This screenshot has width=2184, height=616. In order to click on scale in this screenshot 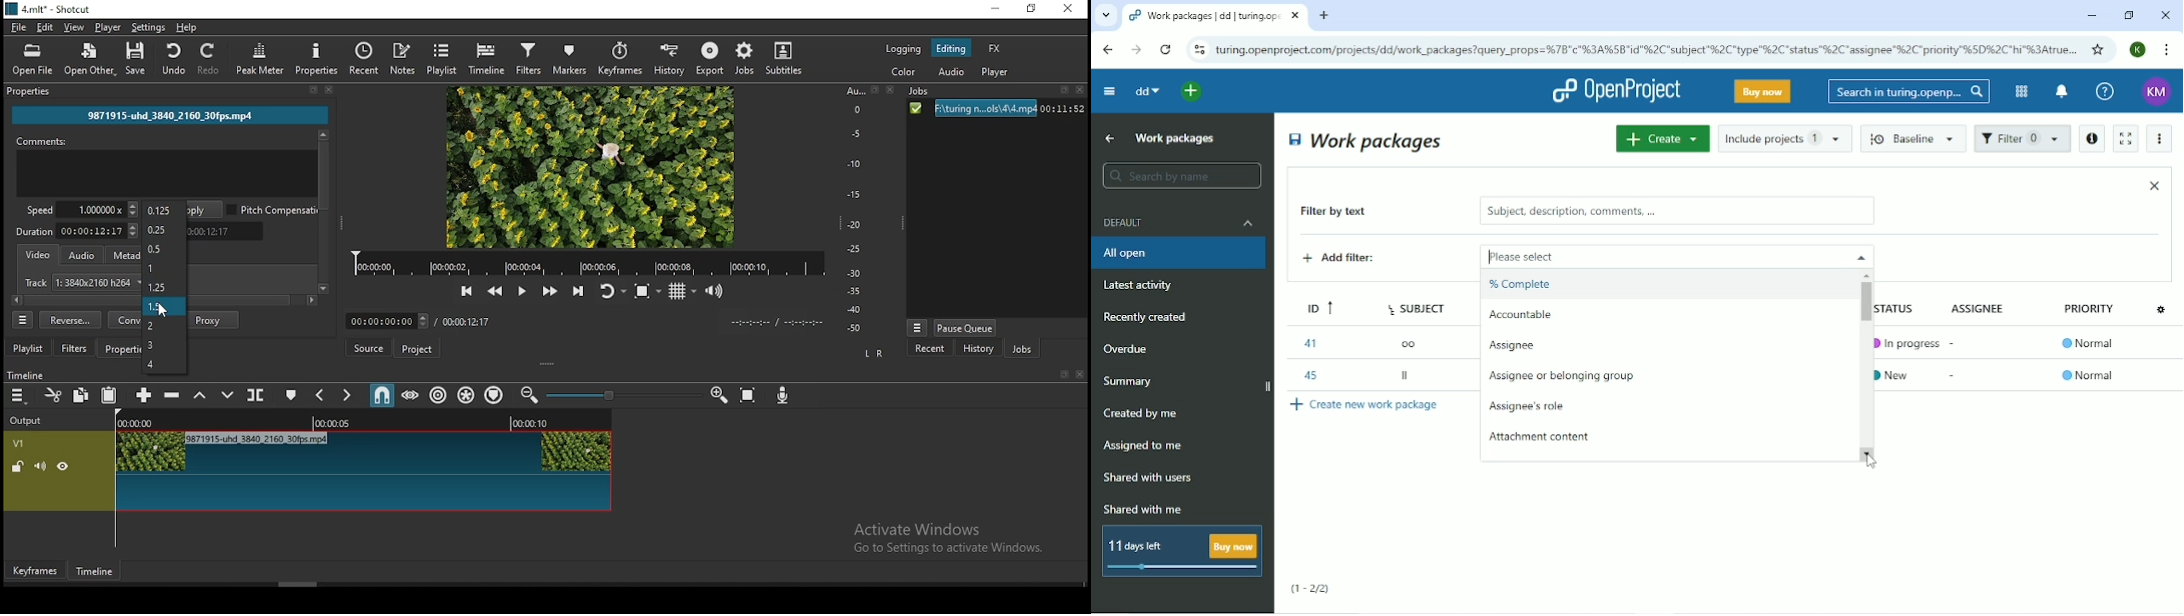, I will do `click(858, 211)`.